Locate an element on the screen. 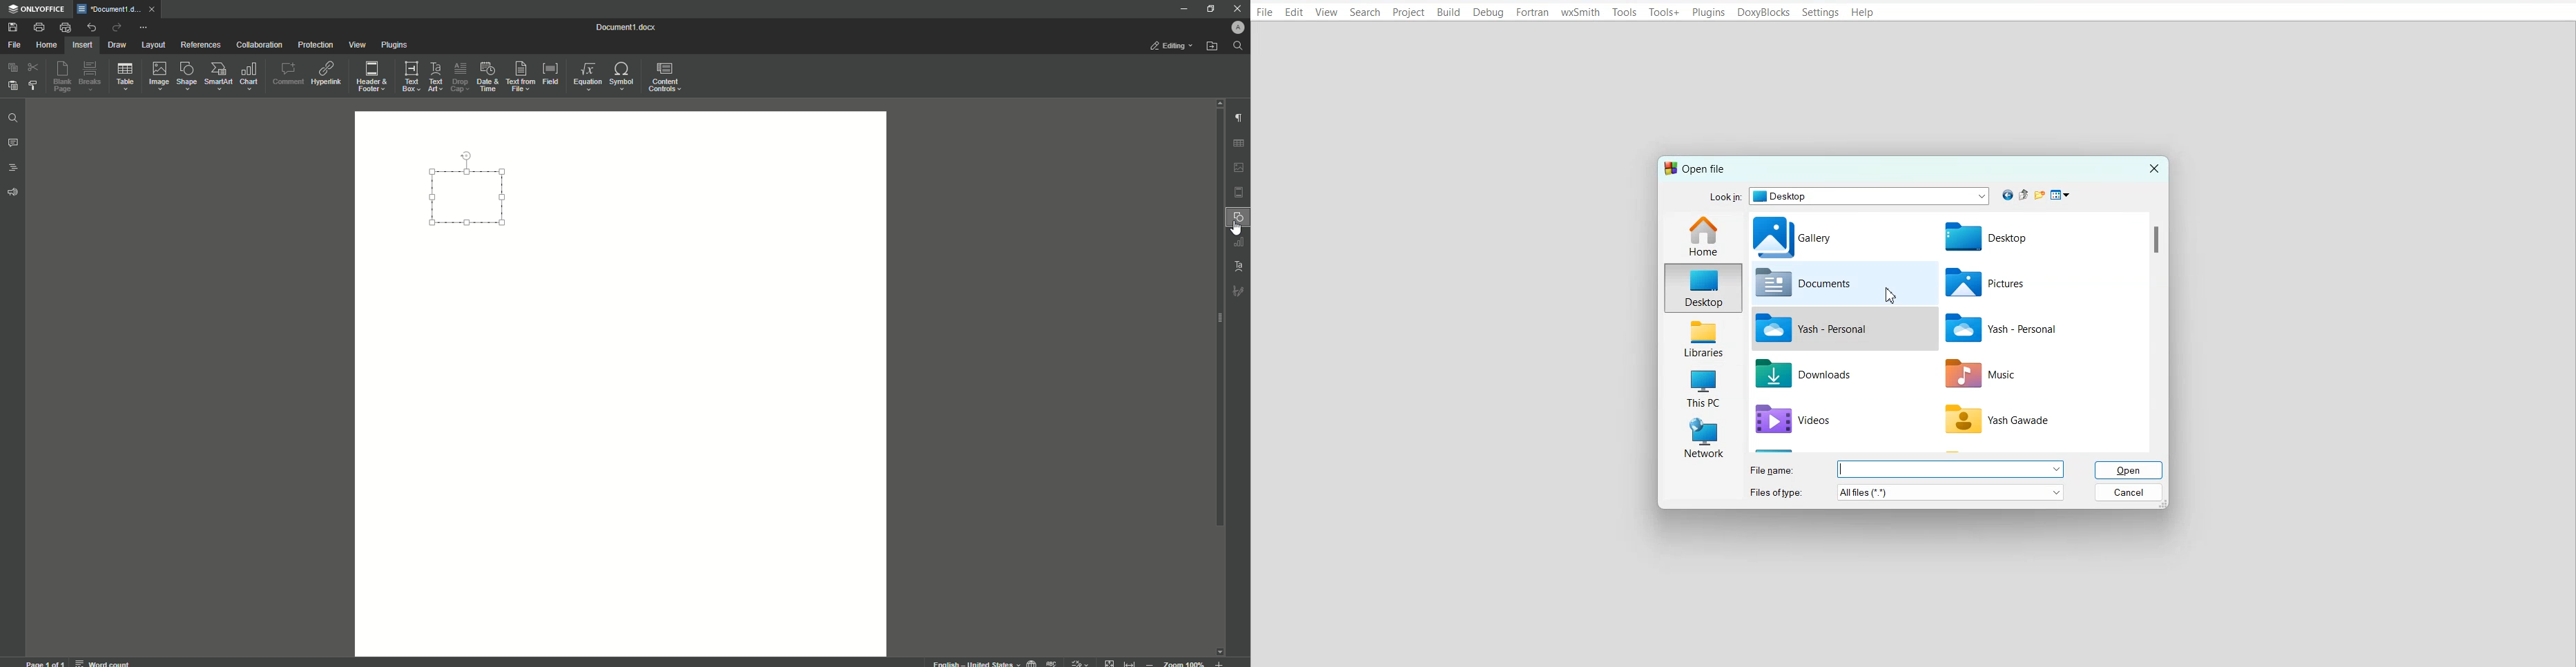  fit to width is located at coordinates (1132, 662).